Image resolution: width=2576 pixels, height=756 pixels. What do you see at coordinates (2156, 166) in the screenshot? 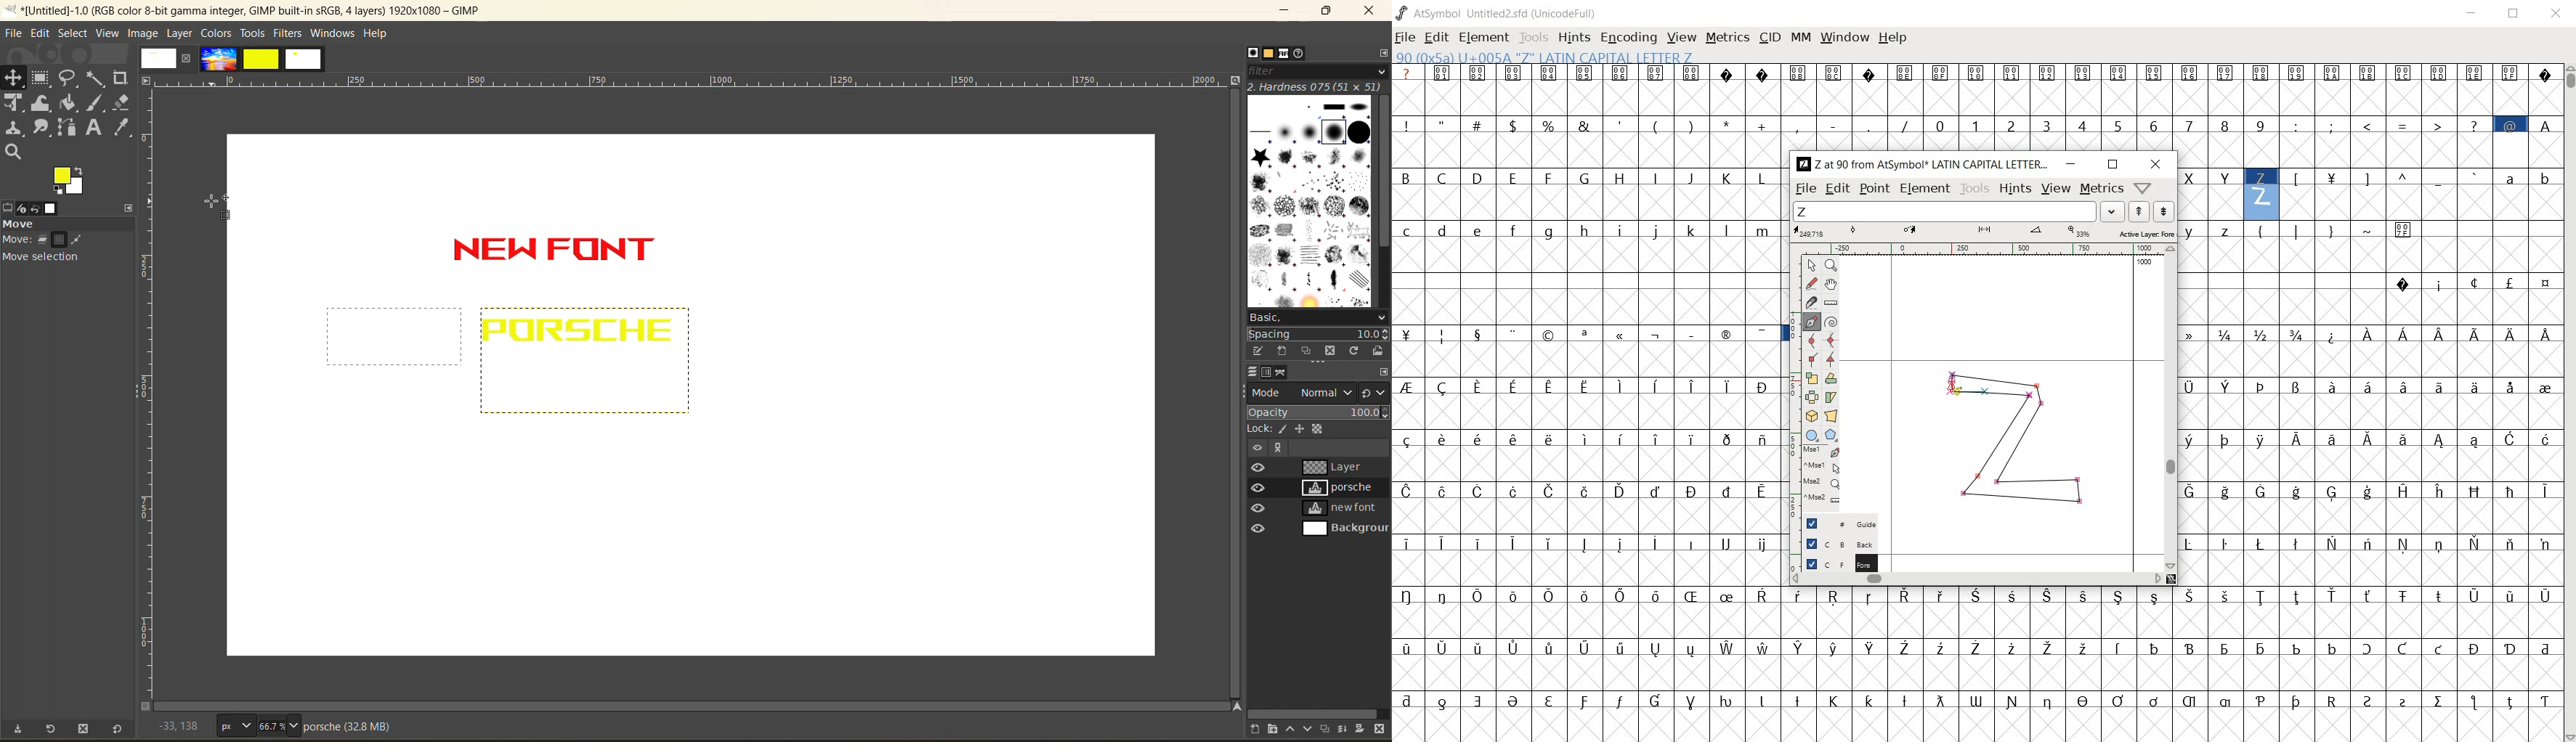
I see `close` at bounding box center [2156, 166].